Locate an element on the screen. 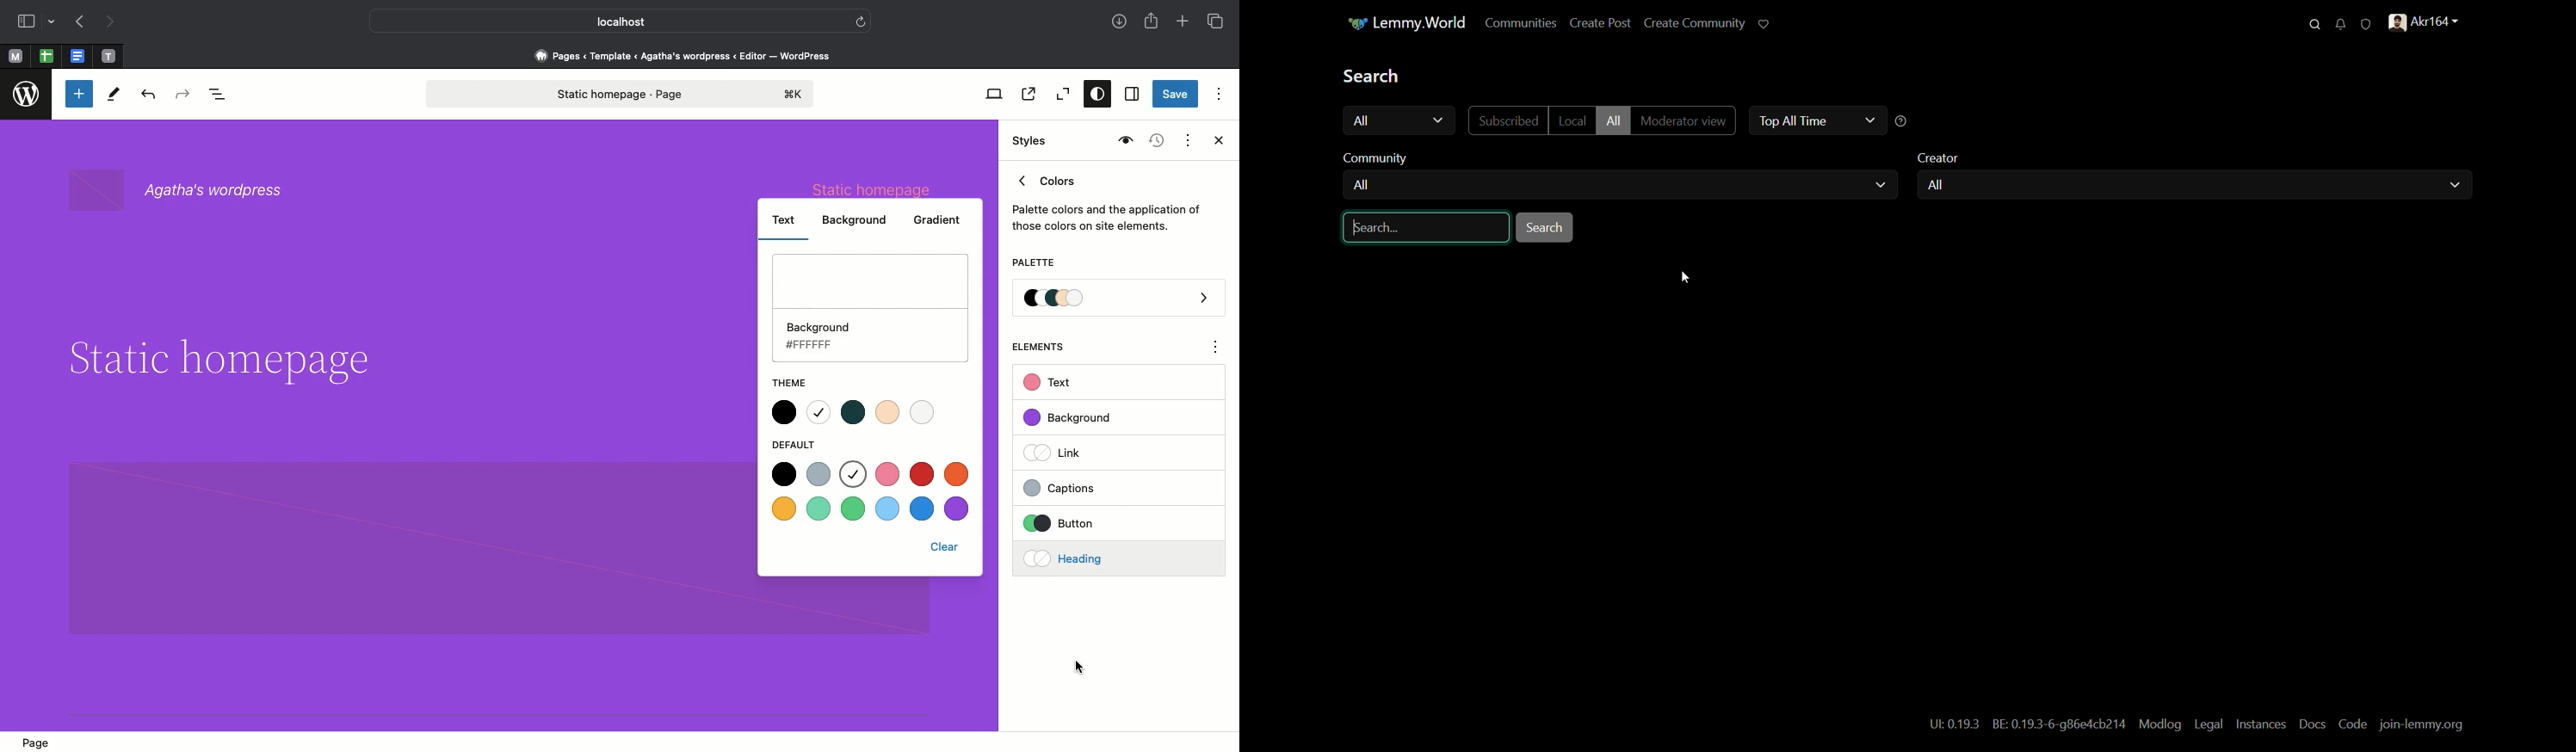 This screenshot has width=2576, height=756. static homepage is located at coordinates (875, 188).